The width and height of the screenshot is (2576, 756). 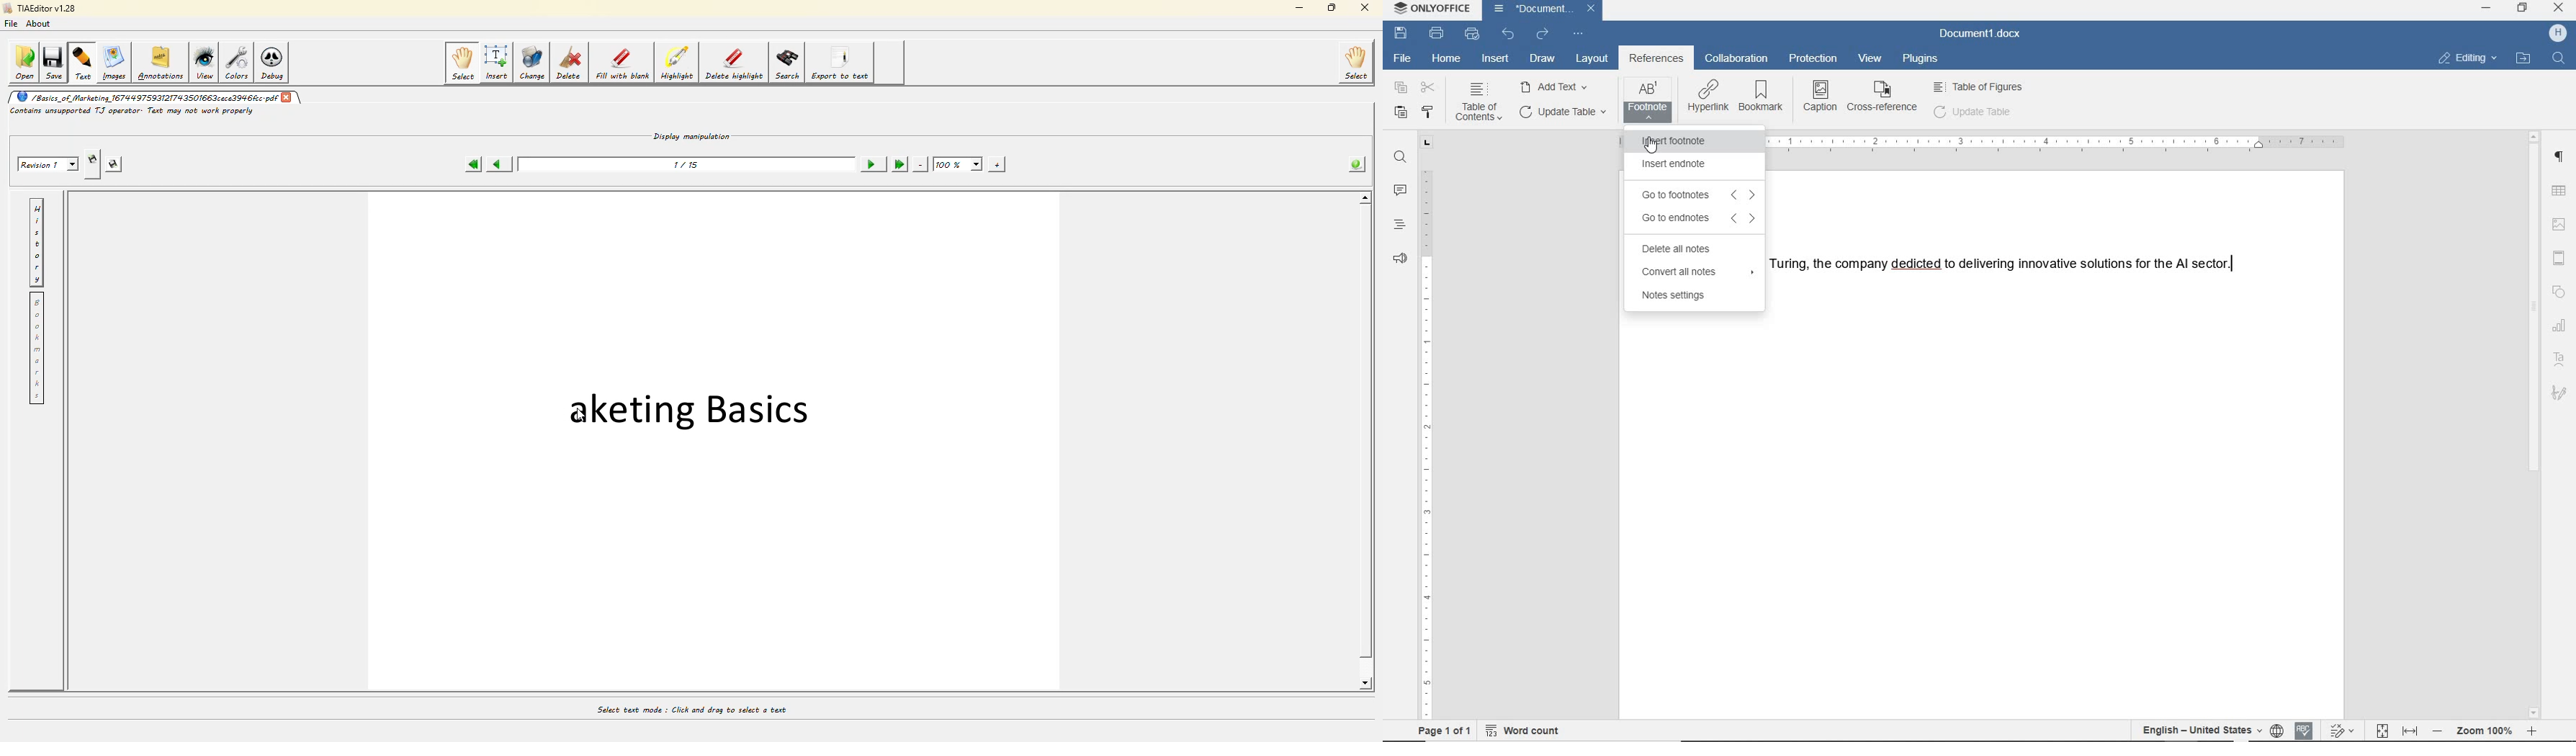 I want to click on spell check, so click(x=2306, y=731).